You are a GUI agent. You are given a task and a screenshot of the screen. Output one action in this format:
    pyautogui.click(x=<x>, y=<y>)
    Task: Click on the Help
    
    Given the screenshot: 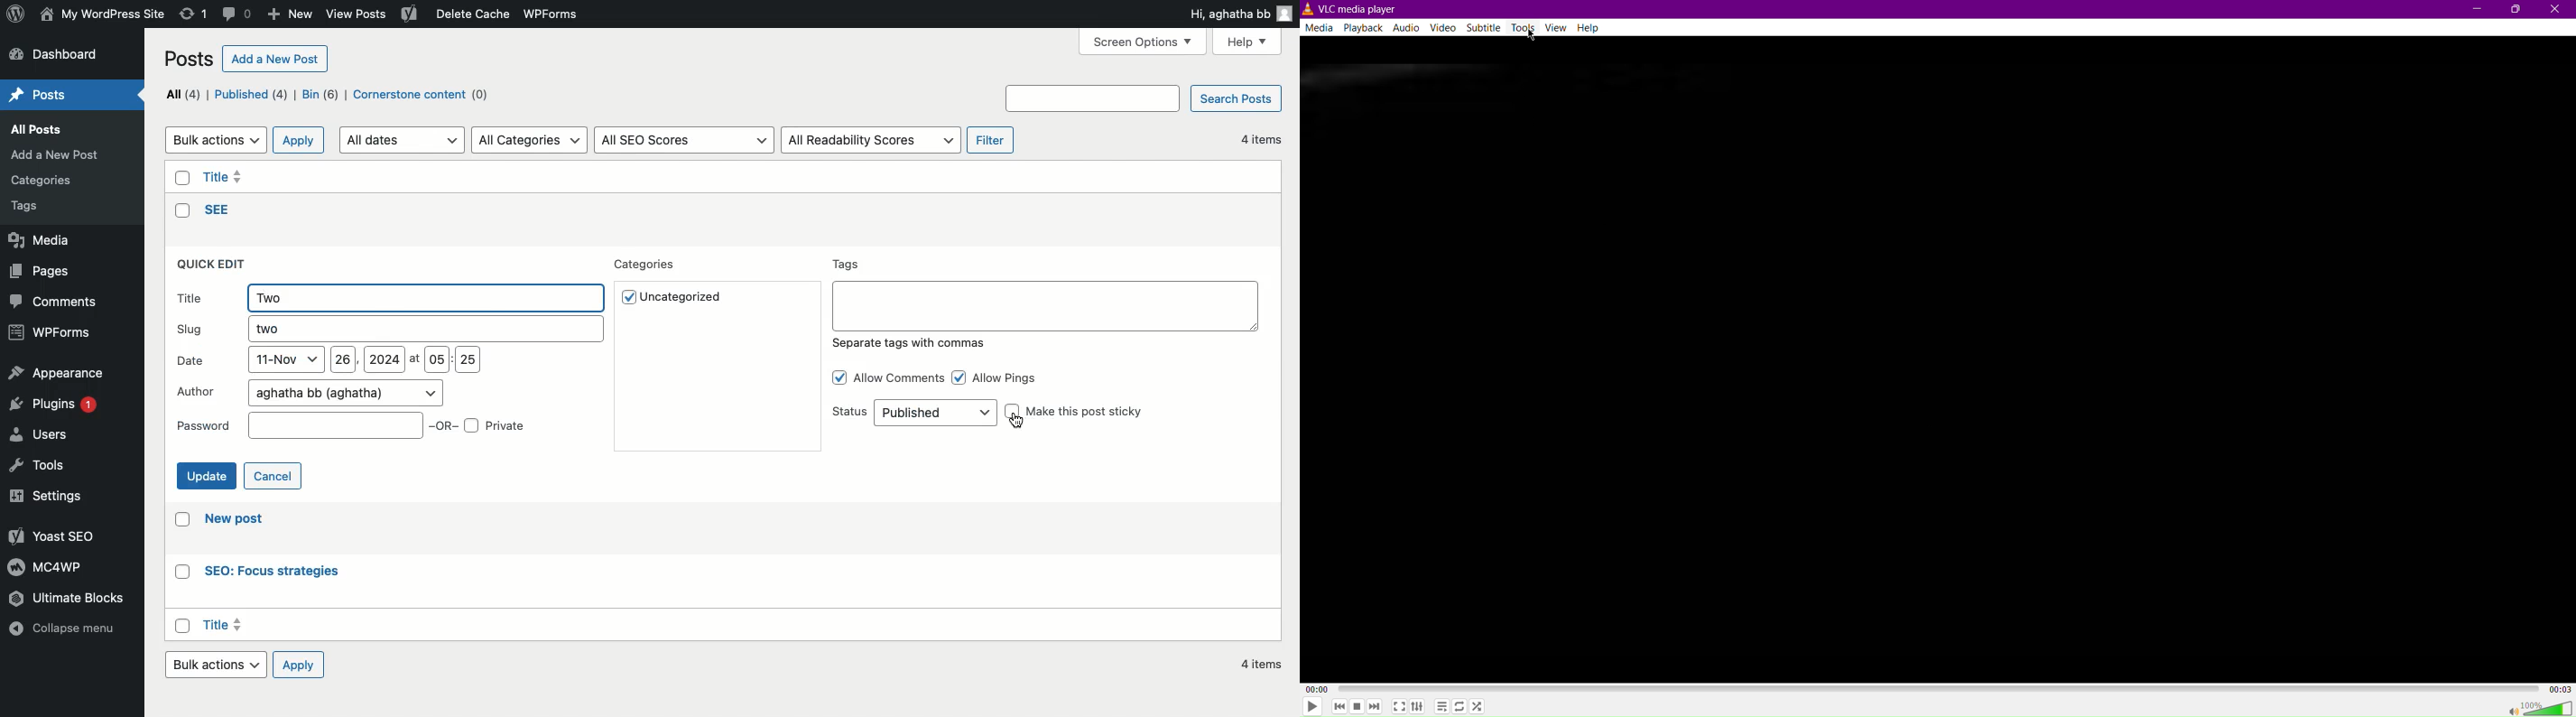 What is the action you would take?
    pyautogui.click(x=1249, y=41)
    